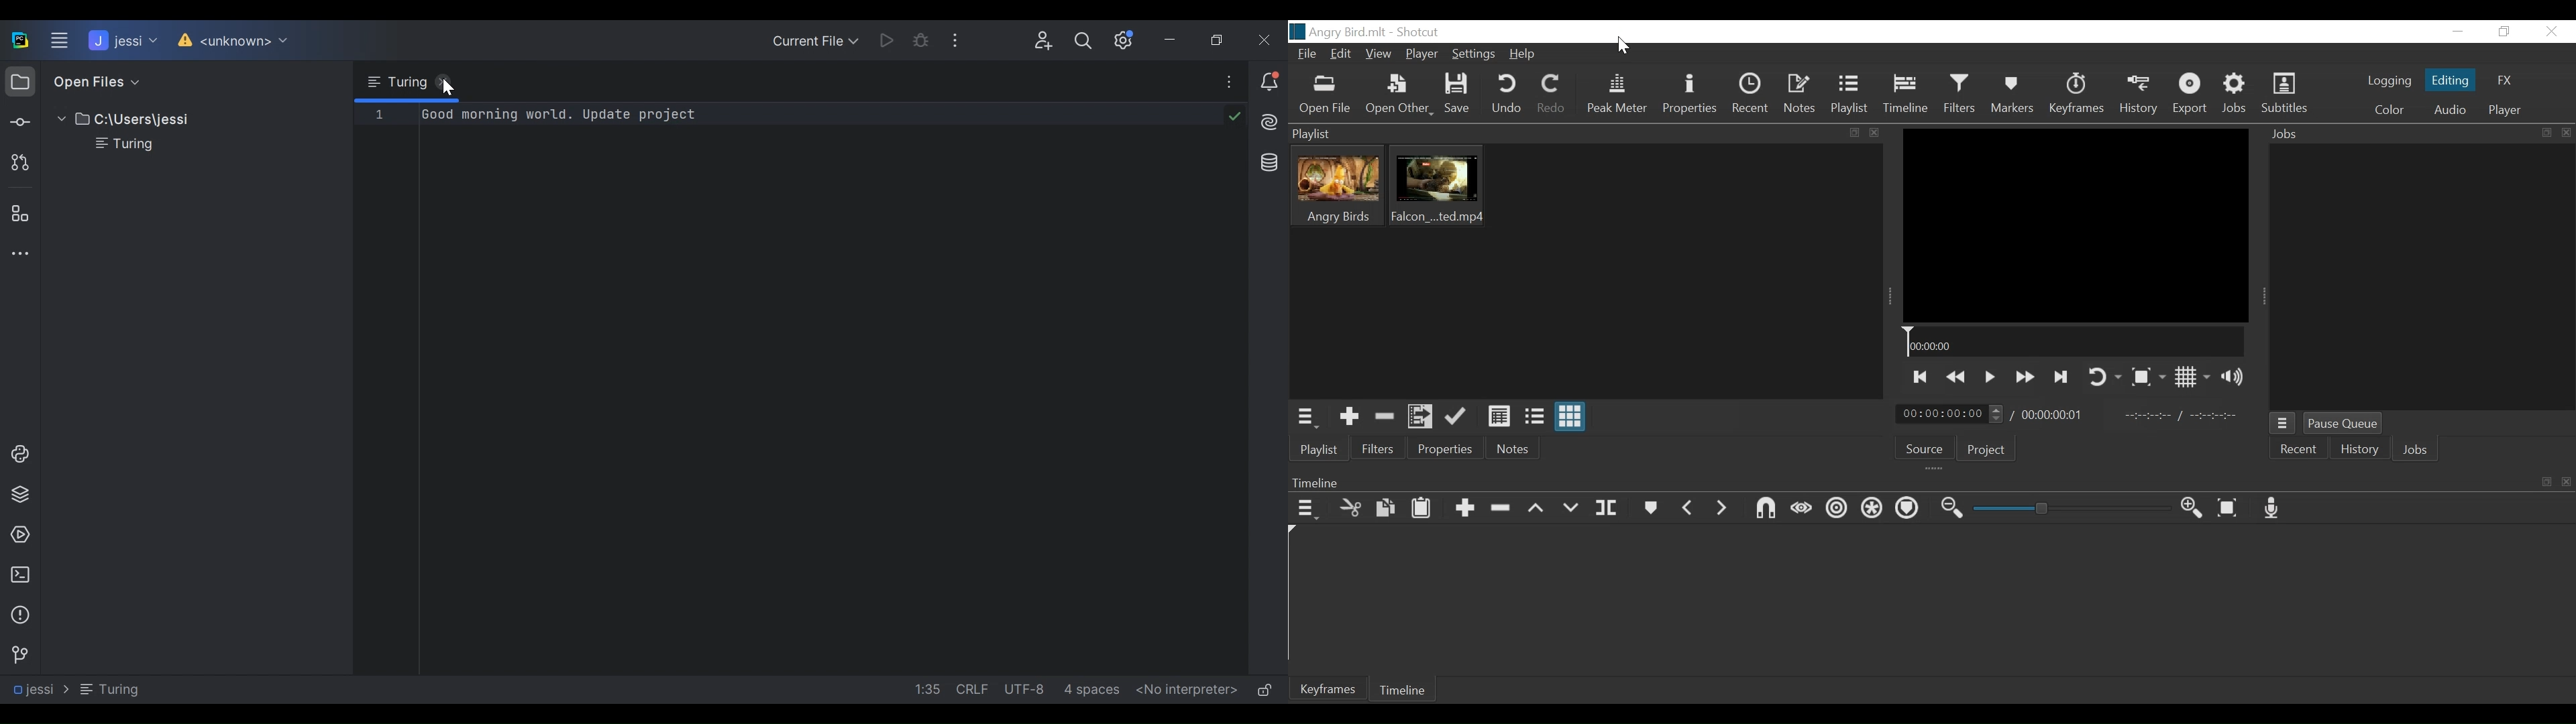 This screenshot has height=728, width=2576. What do you see at coordinates (1953, 507) in the screenshot?
I see `Zoom timeline out` at bounding box center [1953, 507].